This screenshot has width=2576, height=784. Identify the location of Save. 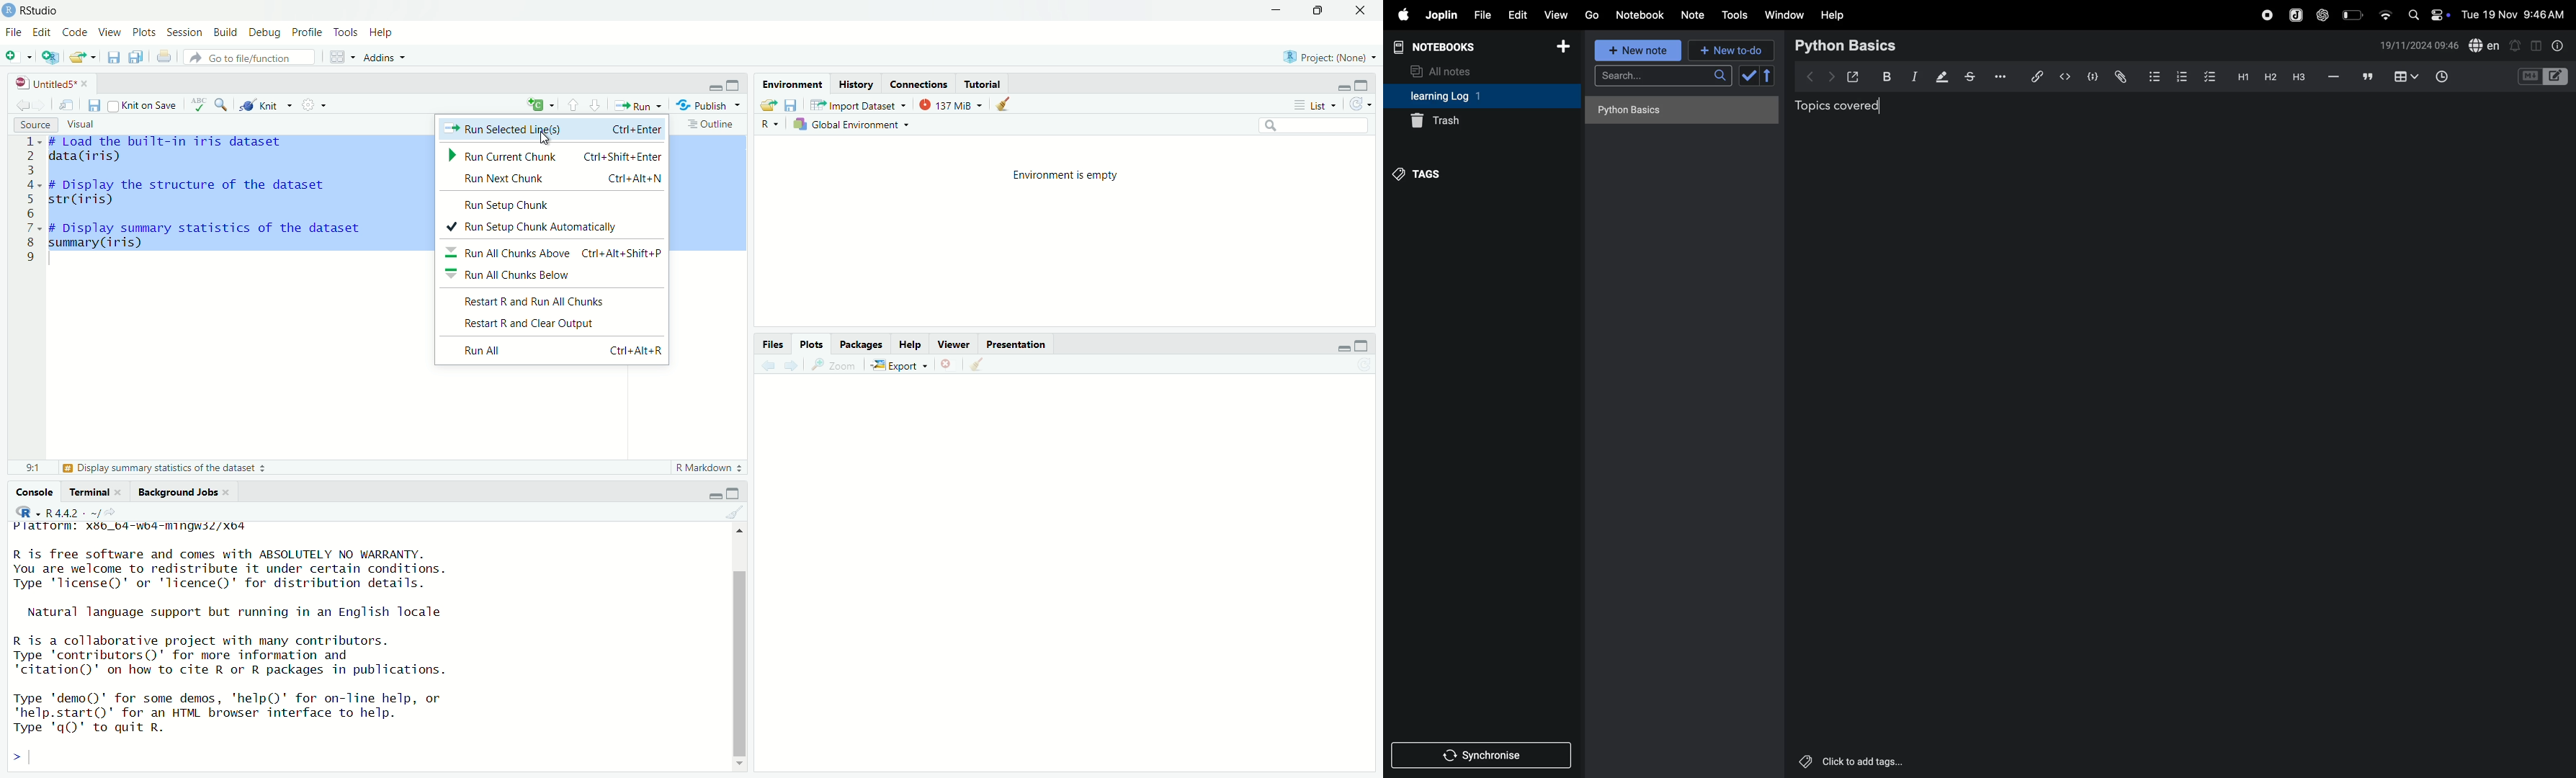
(93, 105).